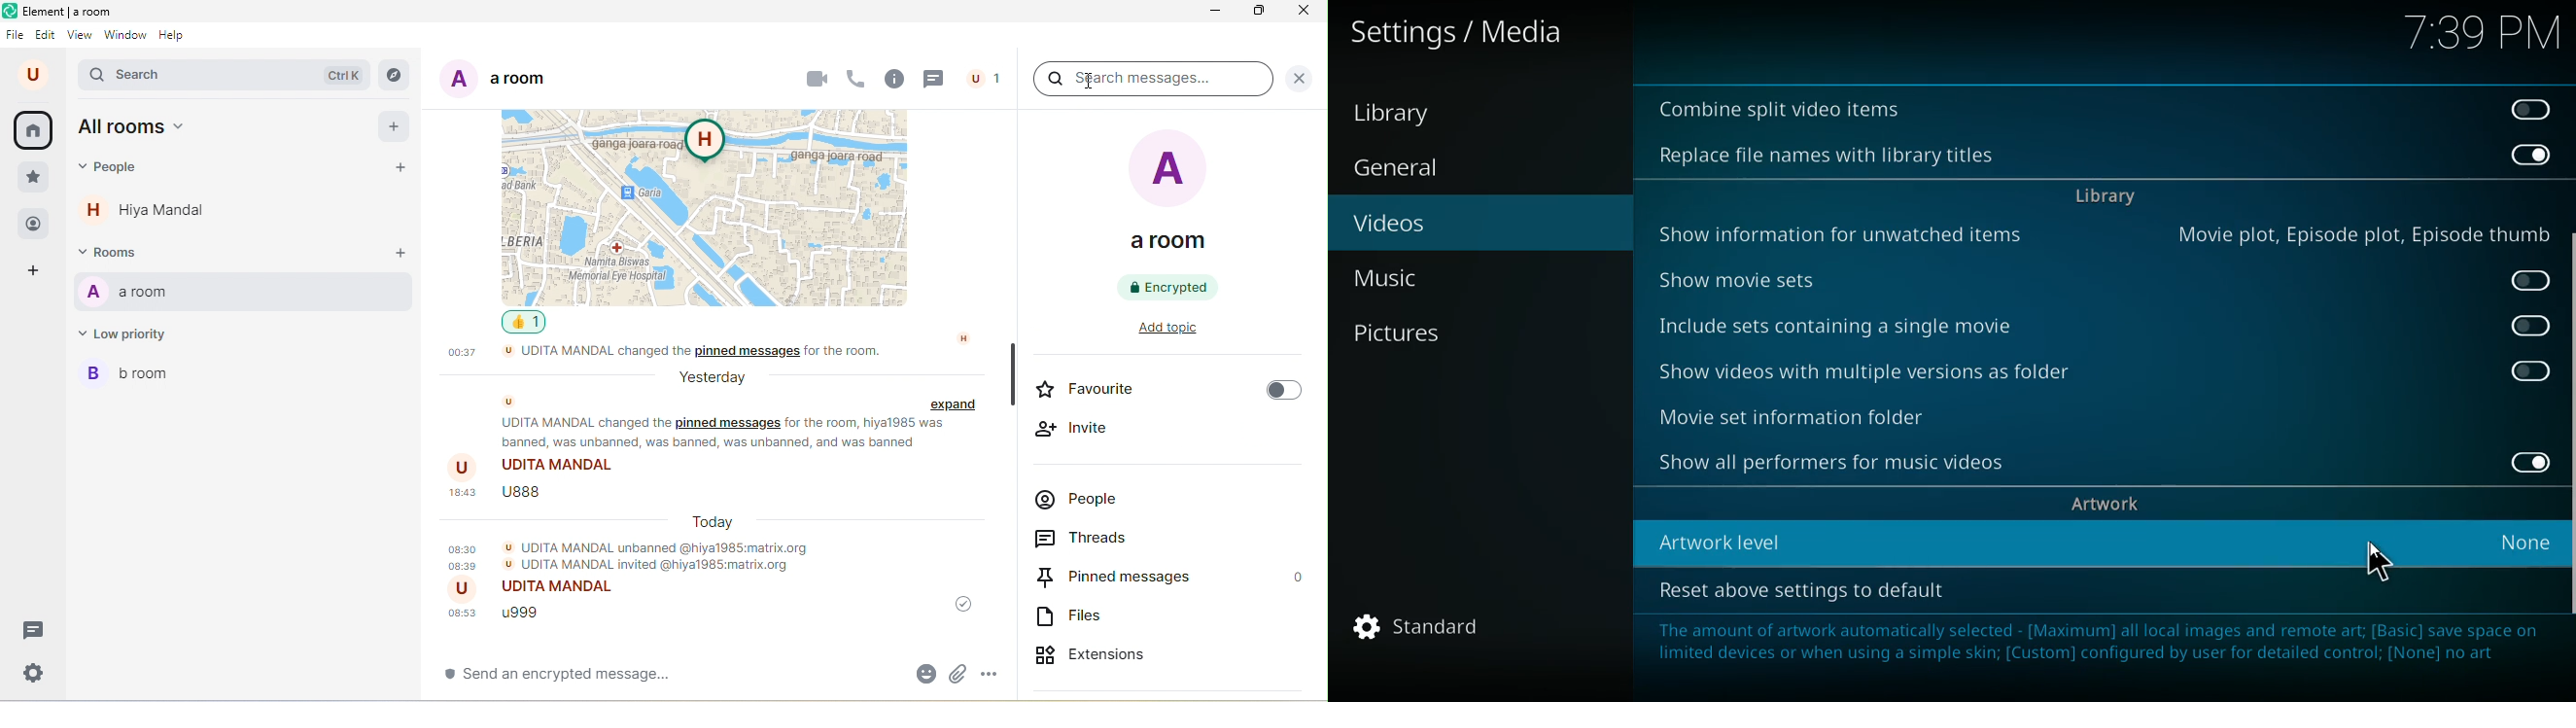 The image size is (2576, 728). Describe the element at coordinates (1217, 13) in the screenshot. I see `minimize` at that location.